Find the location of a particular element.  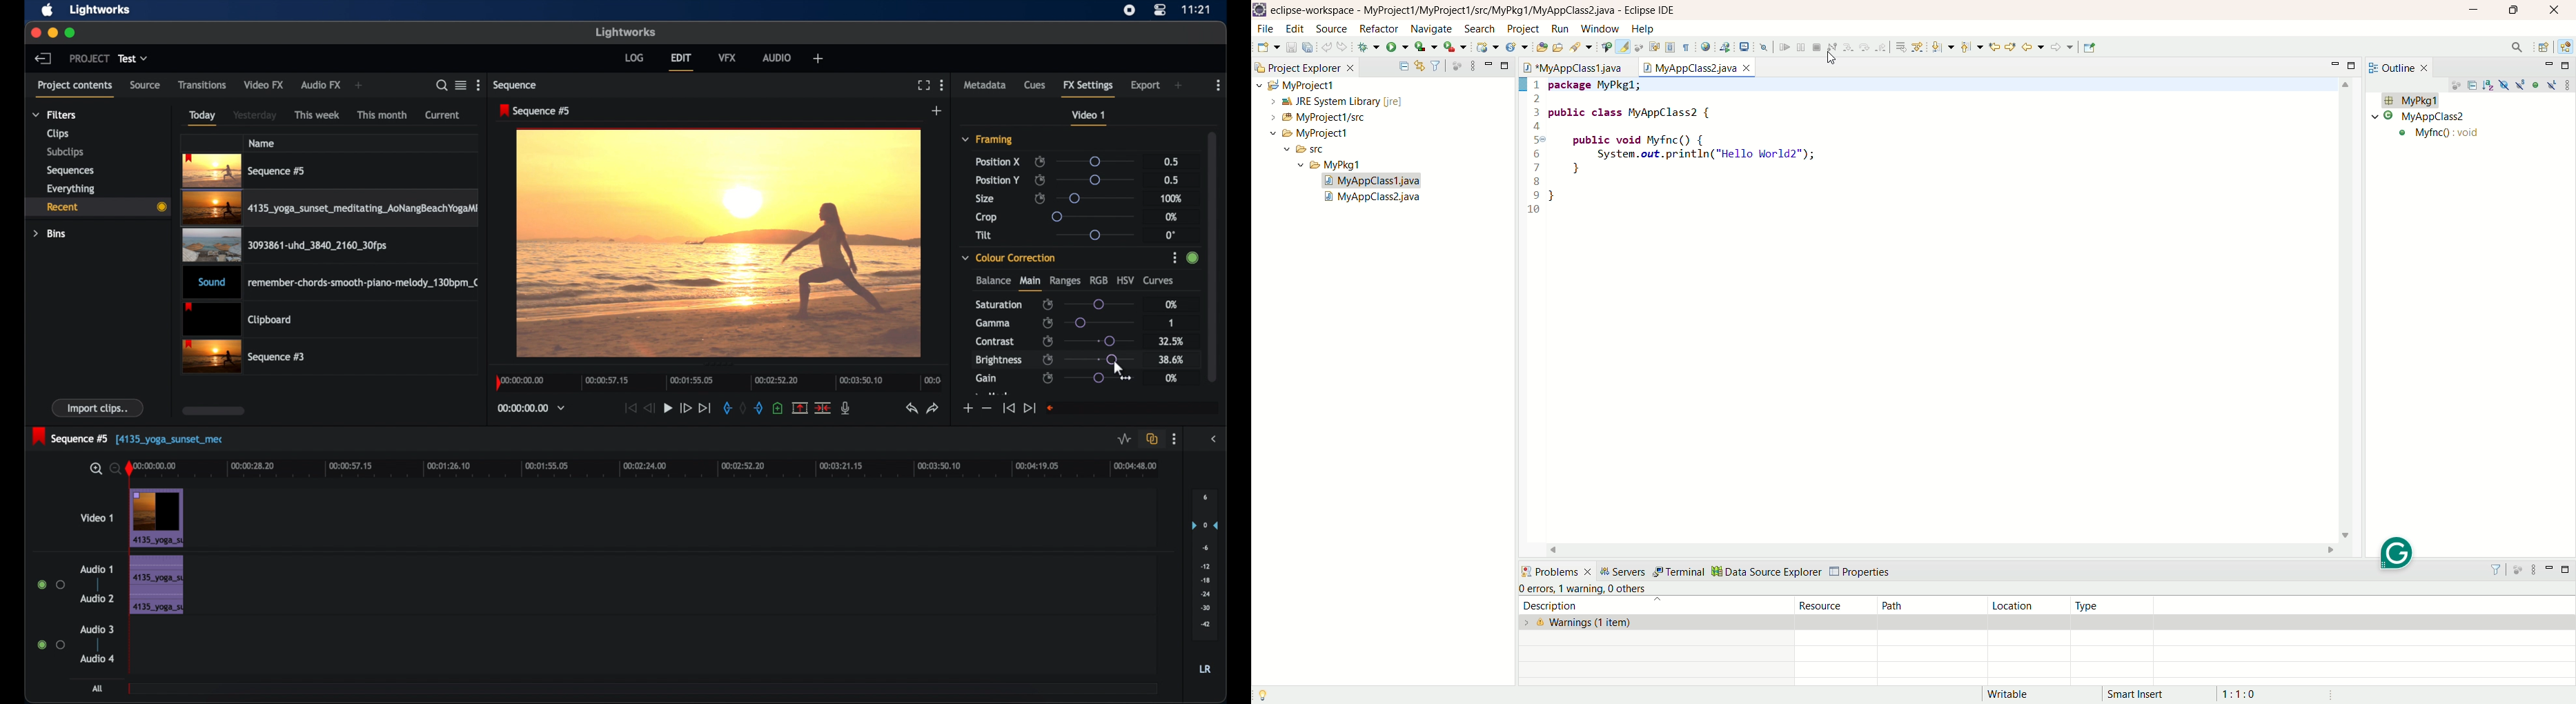

framing is located at coordinates (987, 139).